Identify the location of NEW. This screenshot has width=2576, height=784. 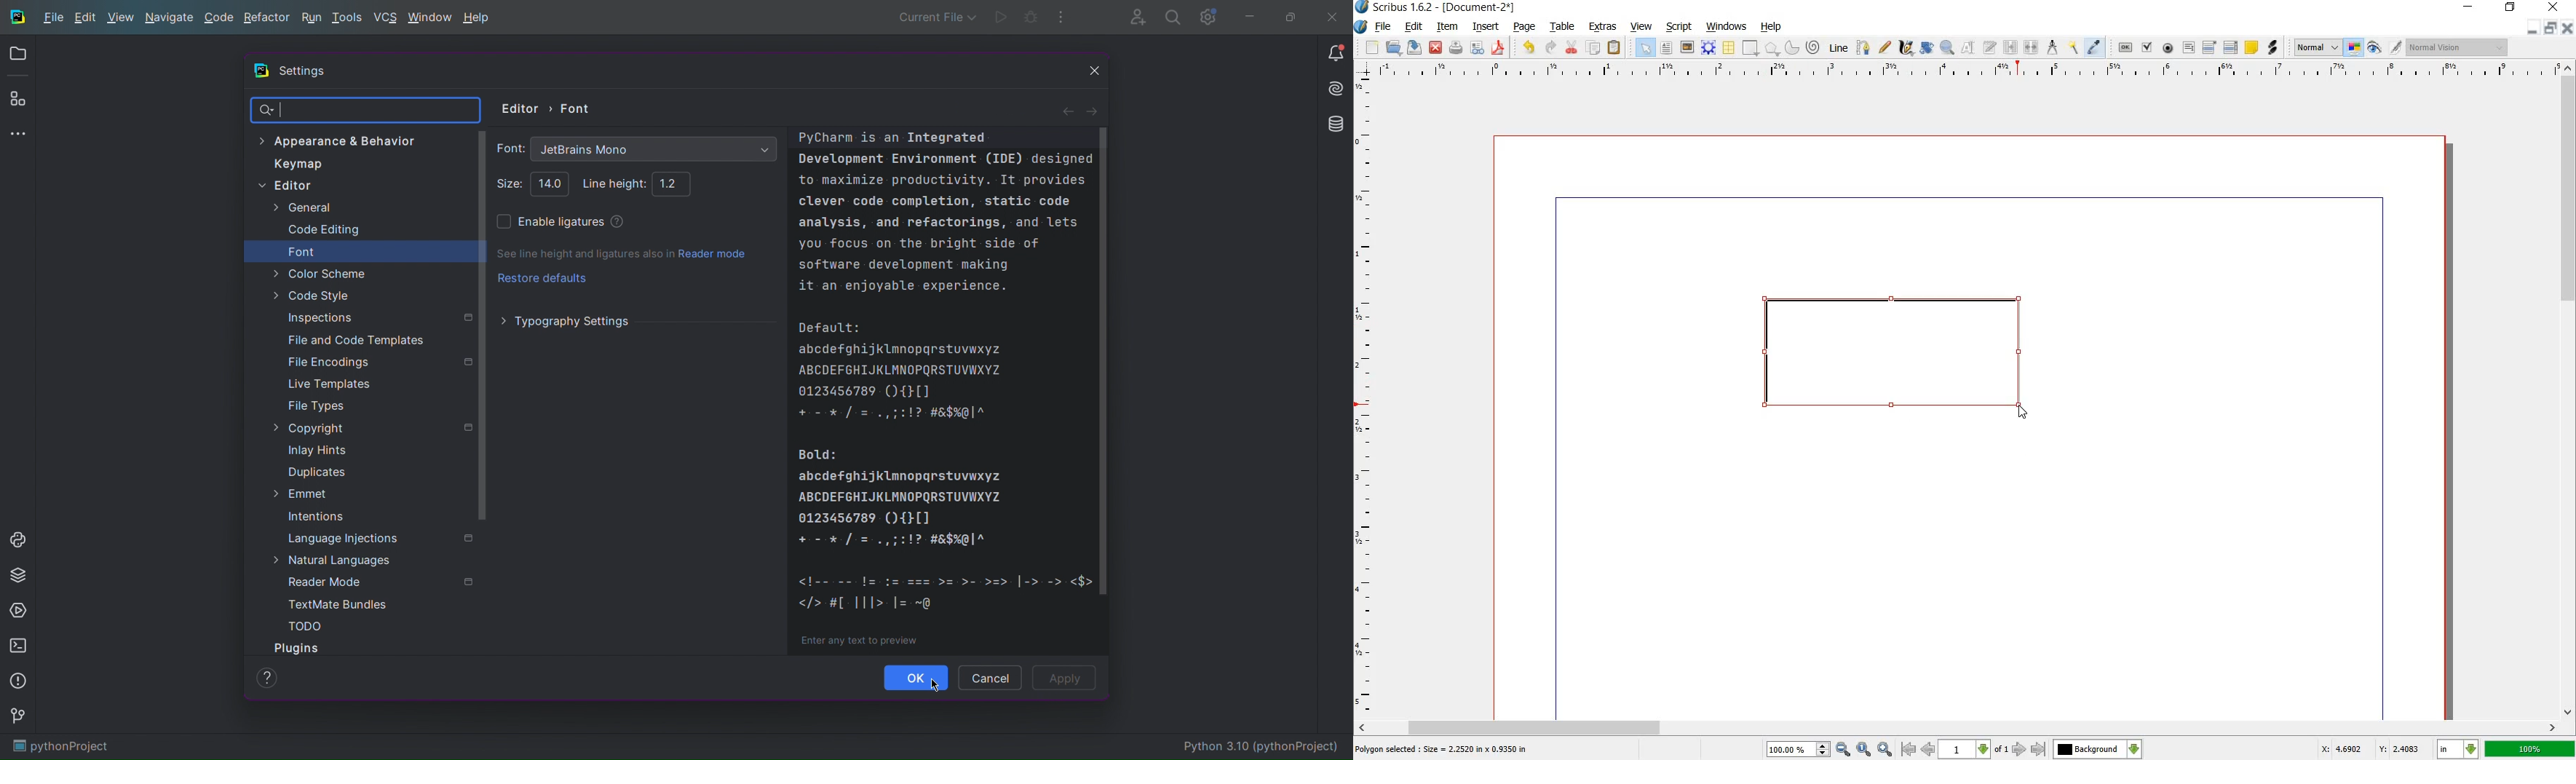
(1371, 48).